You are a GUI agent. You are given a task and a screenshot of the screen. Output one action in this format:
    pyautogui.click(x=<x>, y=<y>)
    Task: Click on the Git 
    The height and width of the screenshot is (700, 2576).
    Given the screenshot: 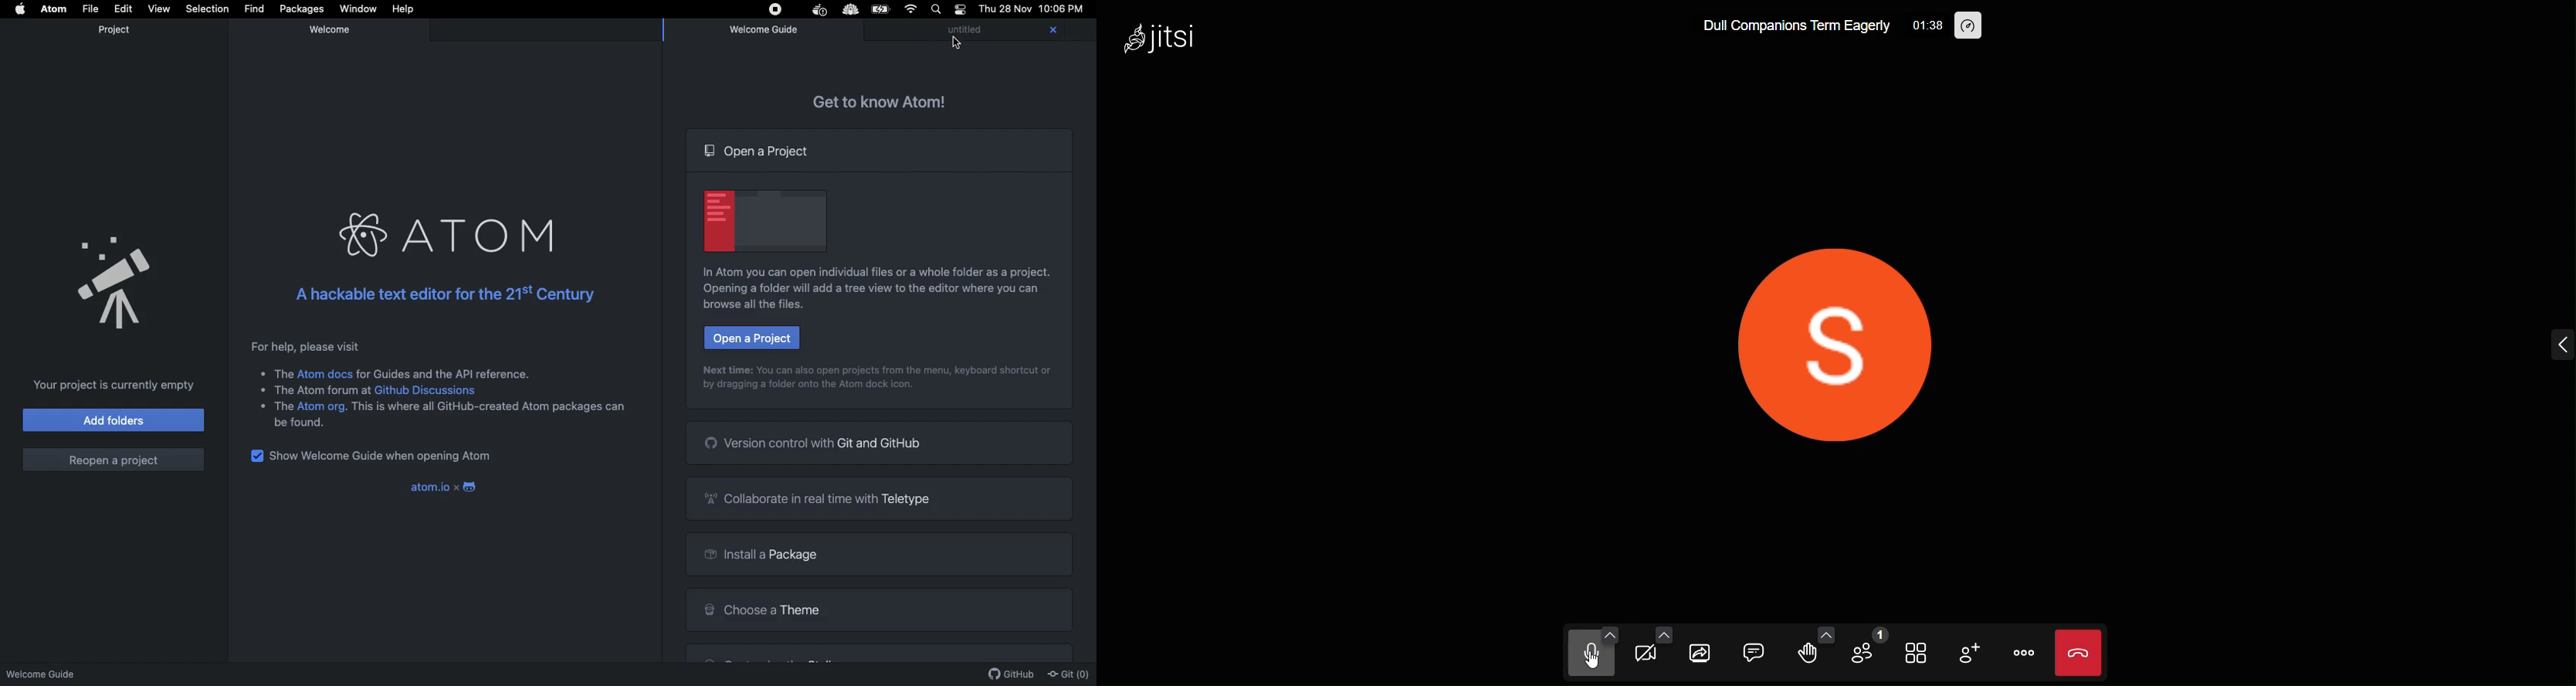 What is the action you would take?
    pyautogui.click(x=1070, y=671)
    